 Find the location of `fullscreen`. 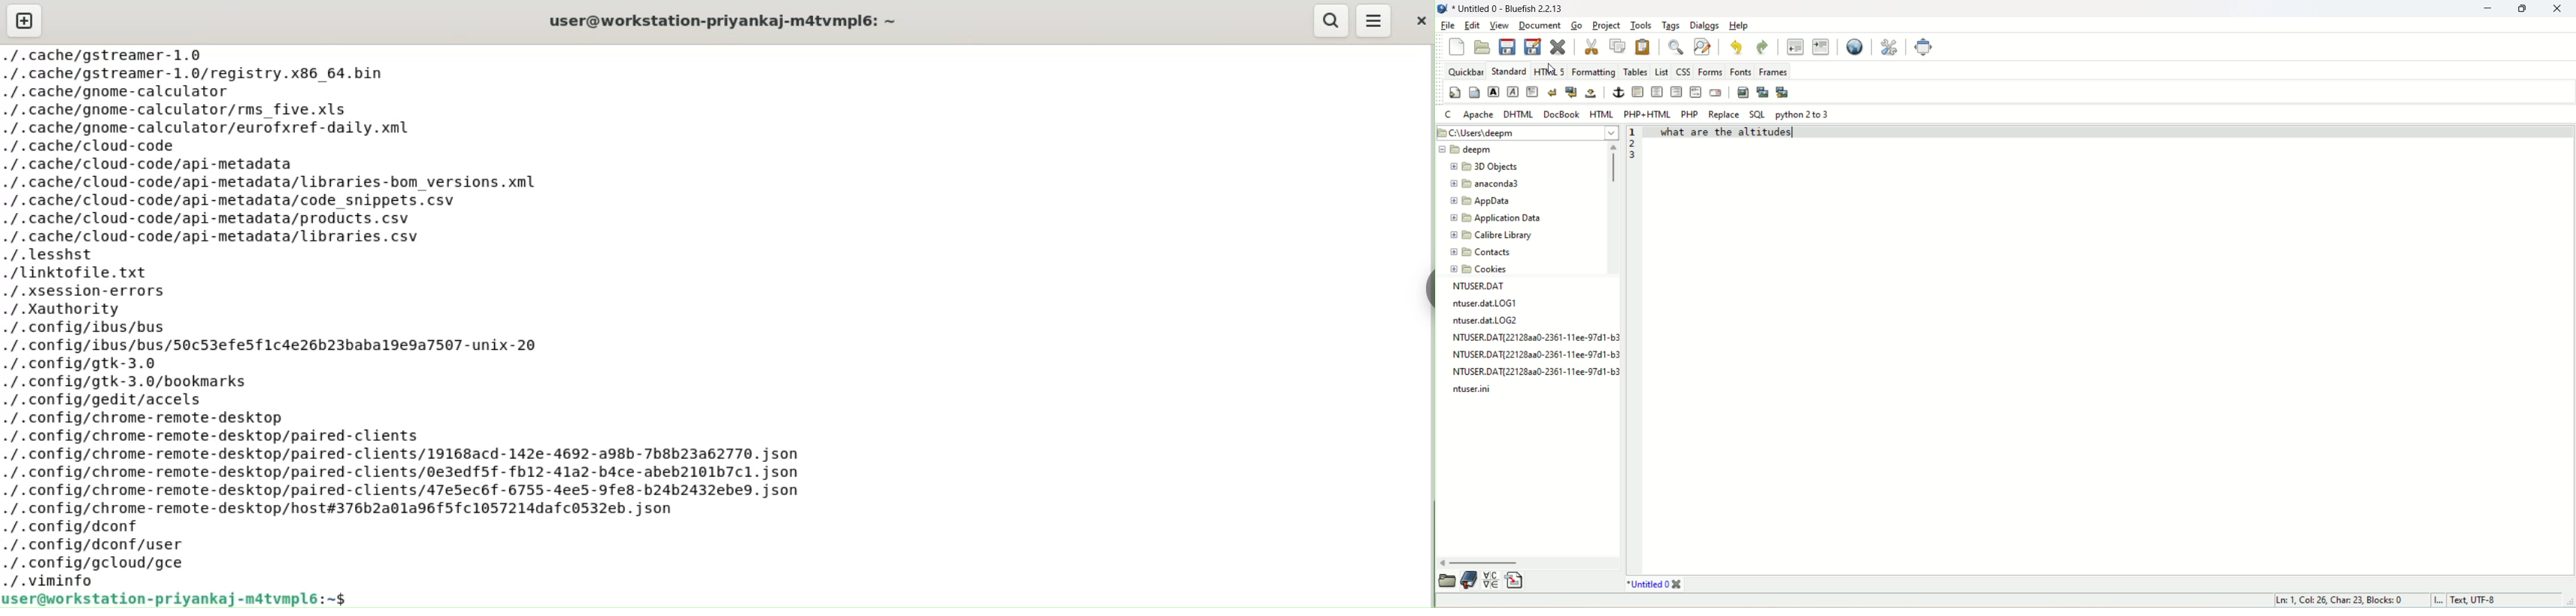

fullscreen is located at coordinates (1924, 47).